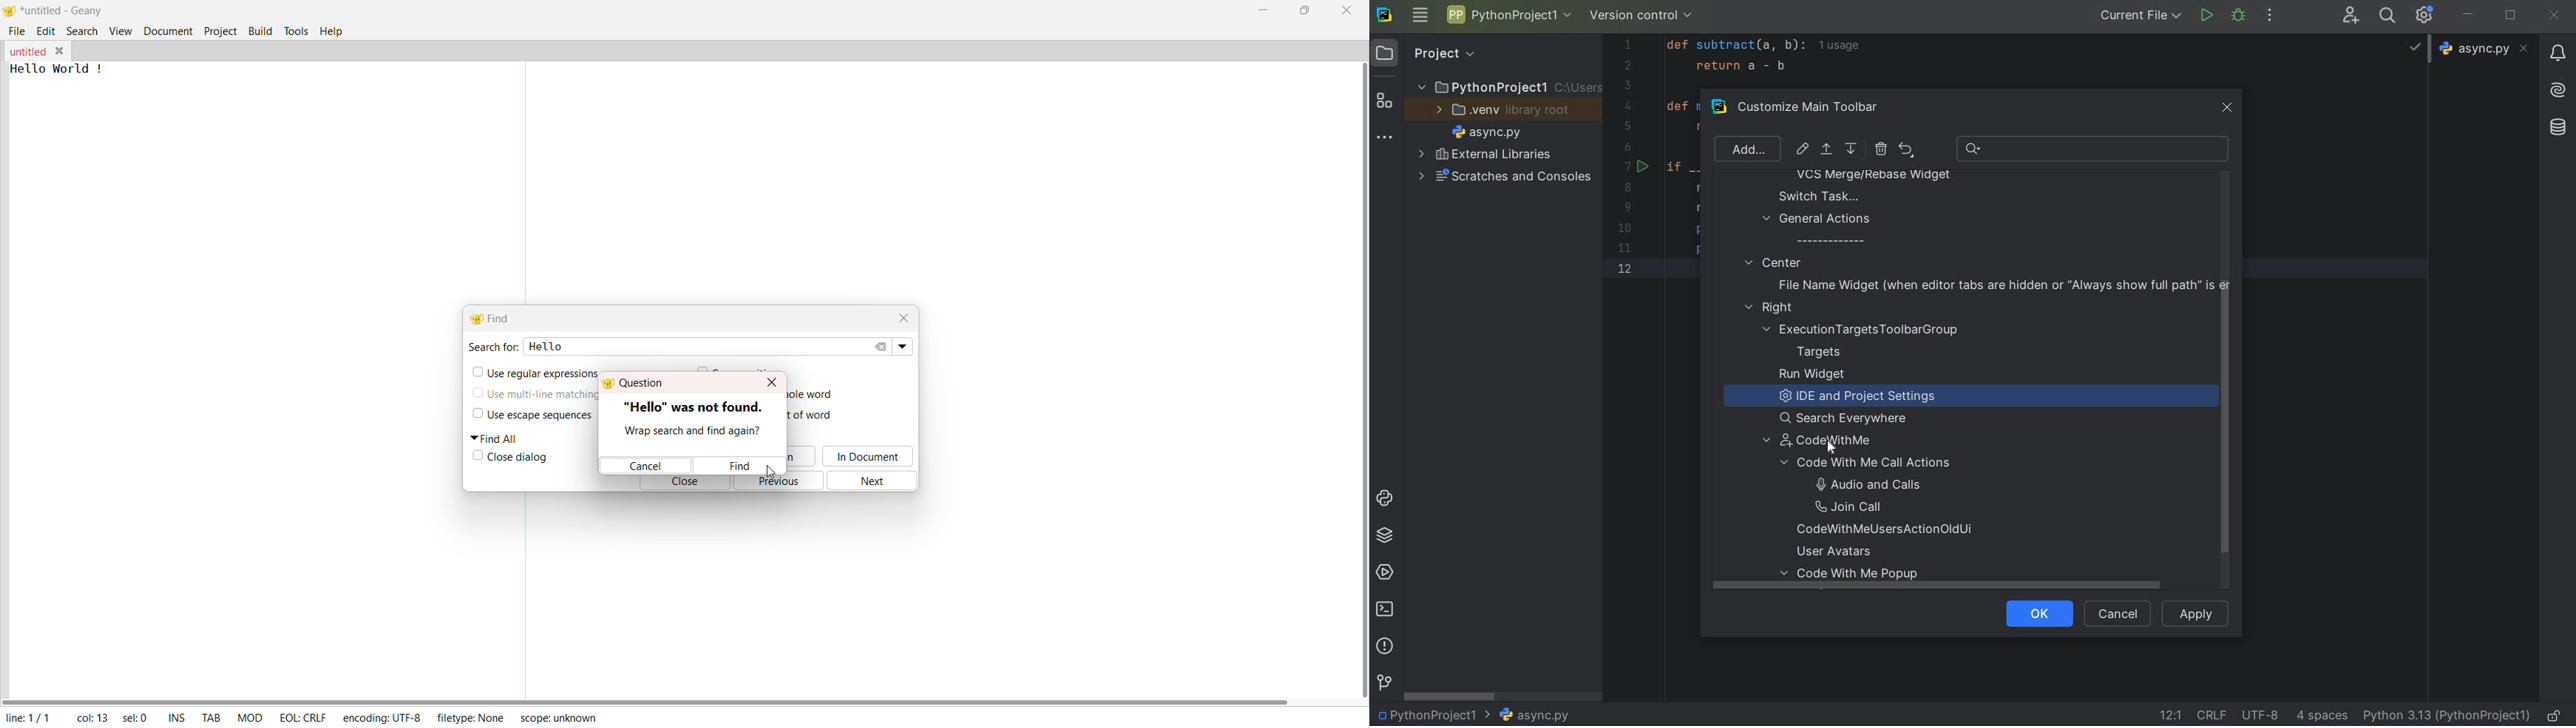  I want to click on CURRENT FILE, so click(2141, 15).